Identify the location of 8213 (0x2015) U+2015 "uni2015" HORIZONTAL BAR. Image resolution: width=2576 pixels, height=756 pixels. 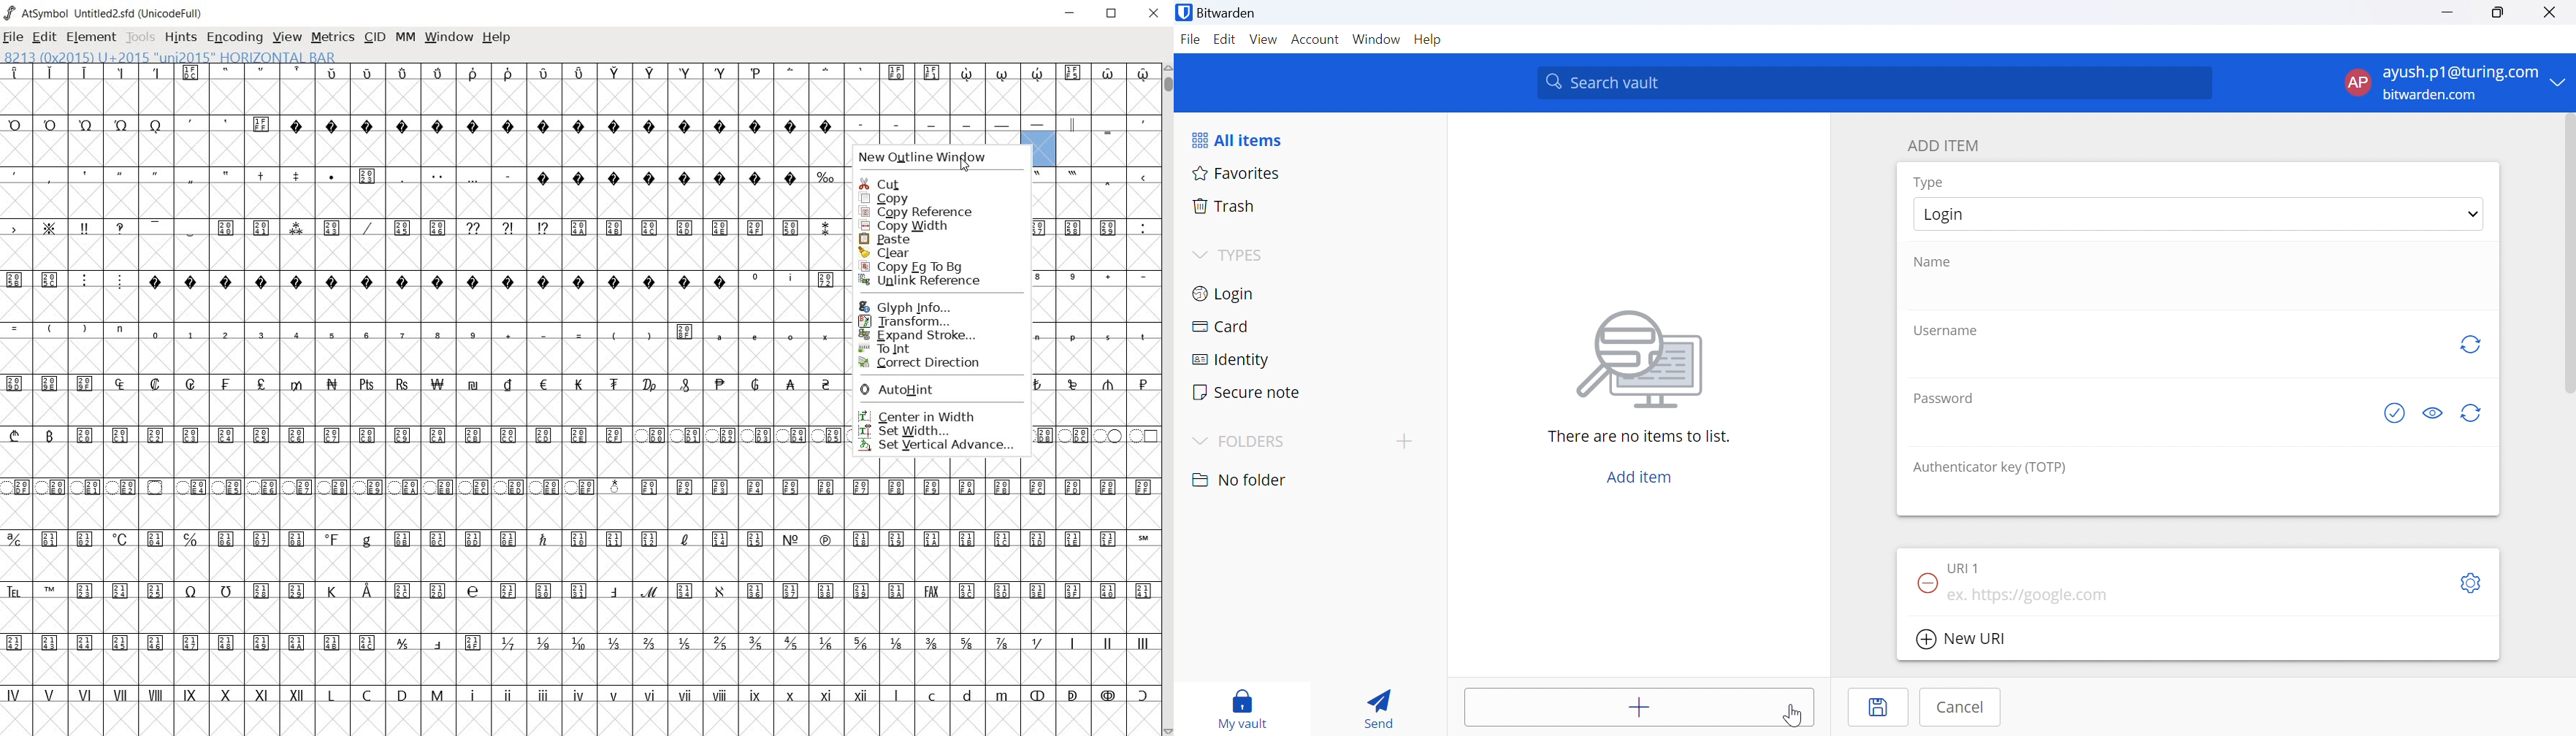
(169, 57).